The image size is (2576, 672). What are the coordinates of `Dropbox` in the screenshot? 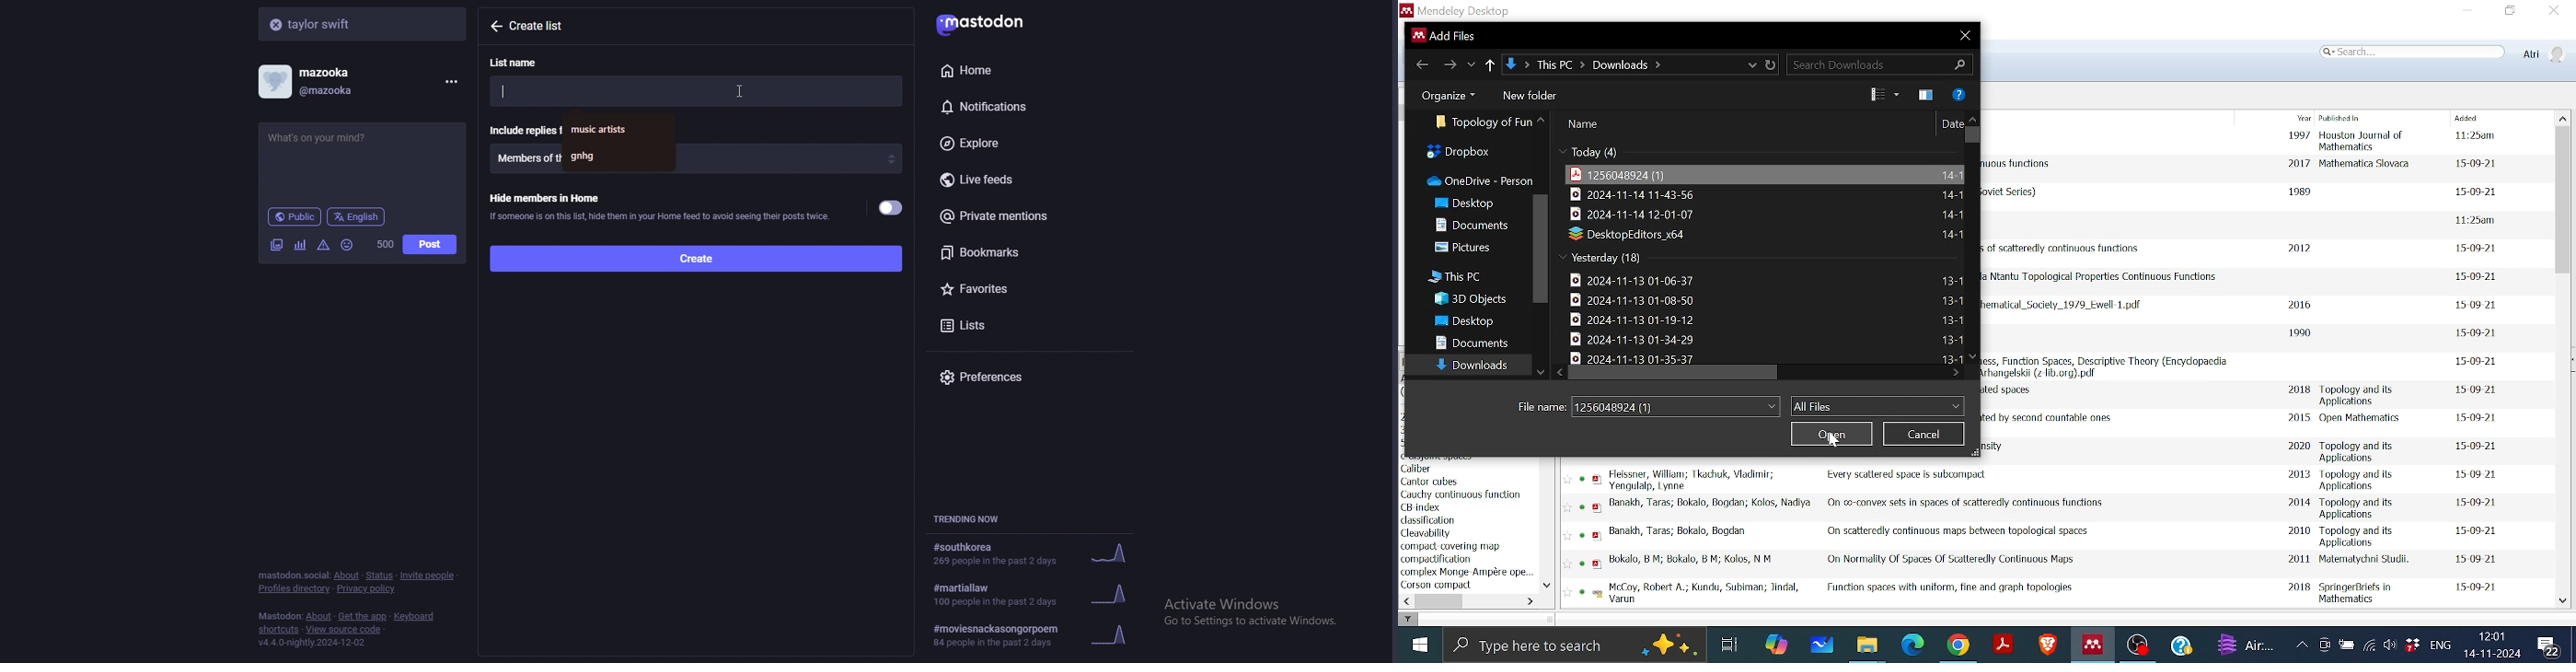 It's located at (2411, 644).